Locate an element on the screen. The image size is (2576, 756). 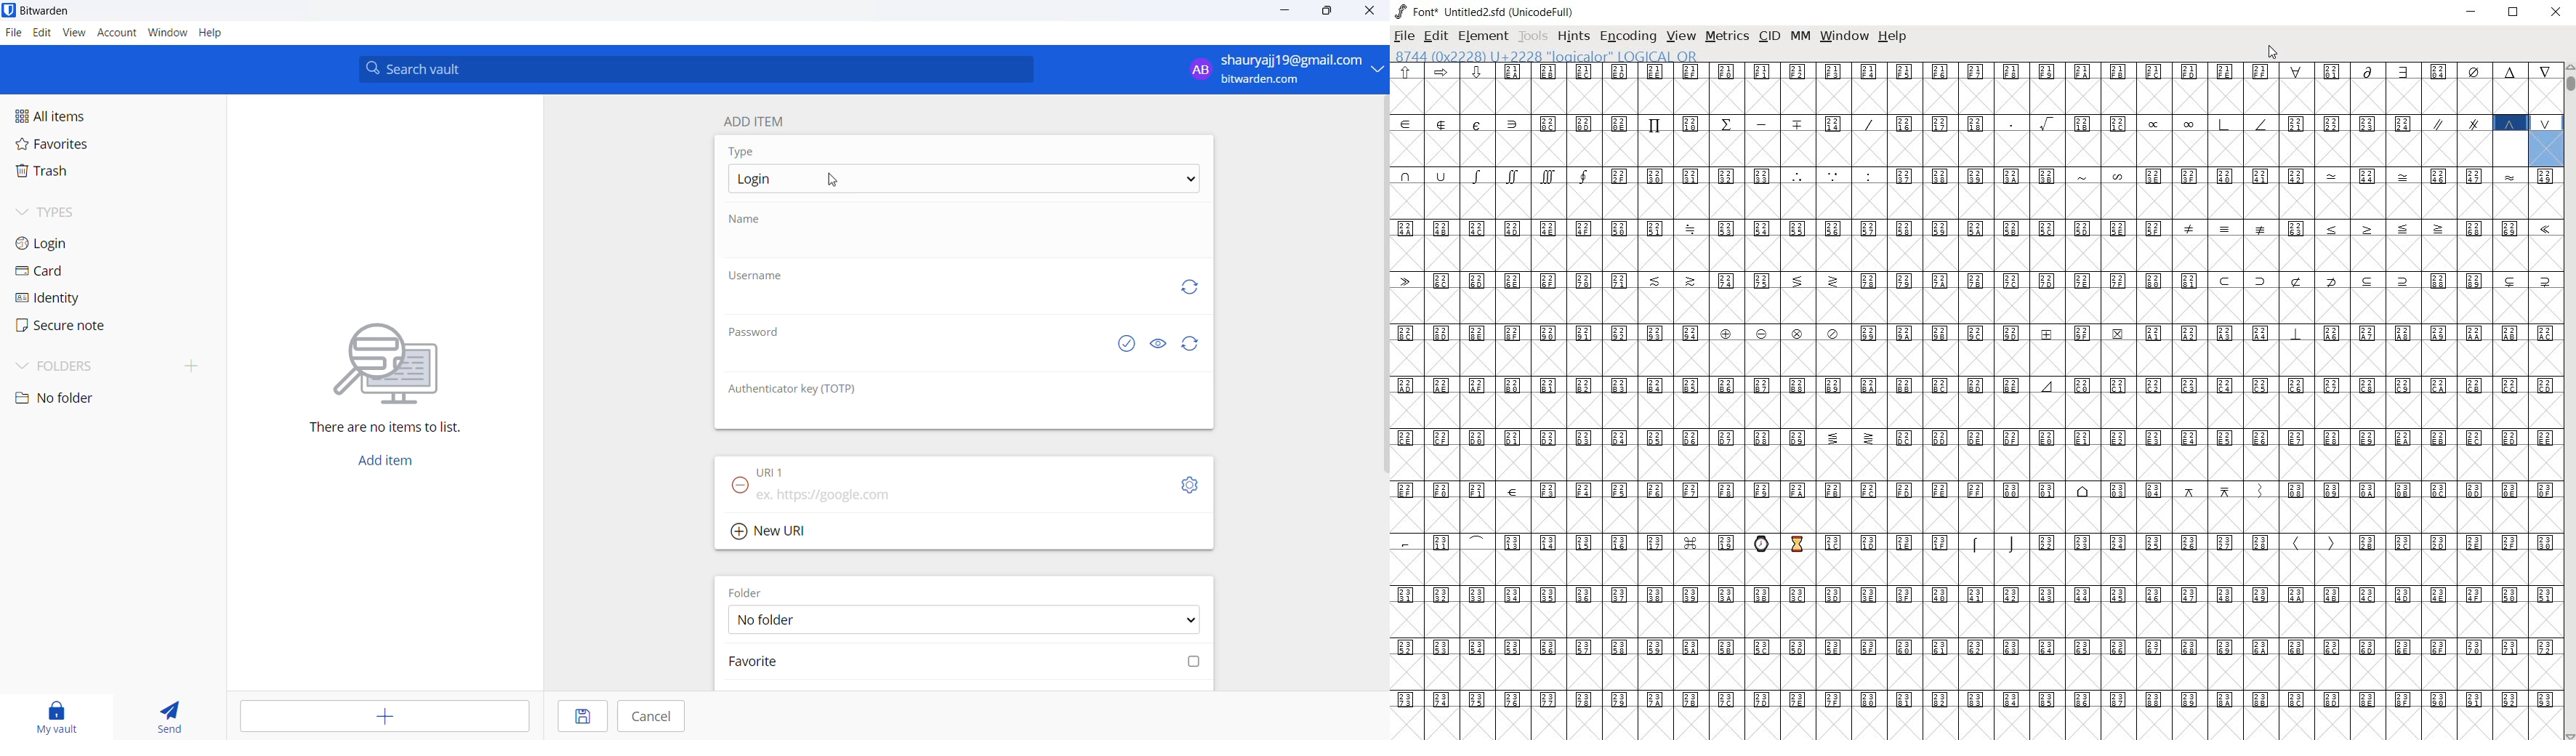
font* Untitled2.sfd (UnicodeFull) is located at coordinates (1483, 11).